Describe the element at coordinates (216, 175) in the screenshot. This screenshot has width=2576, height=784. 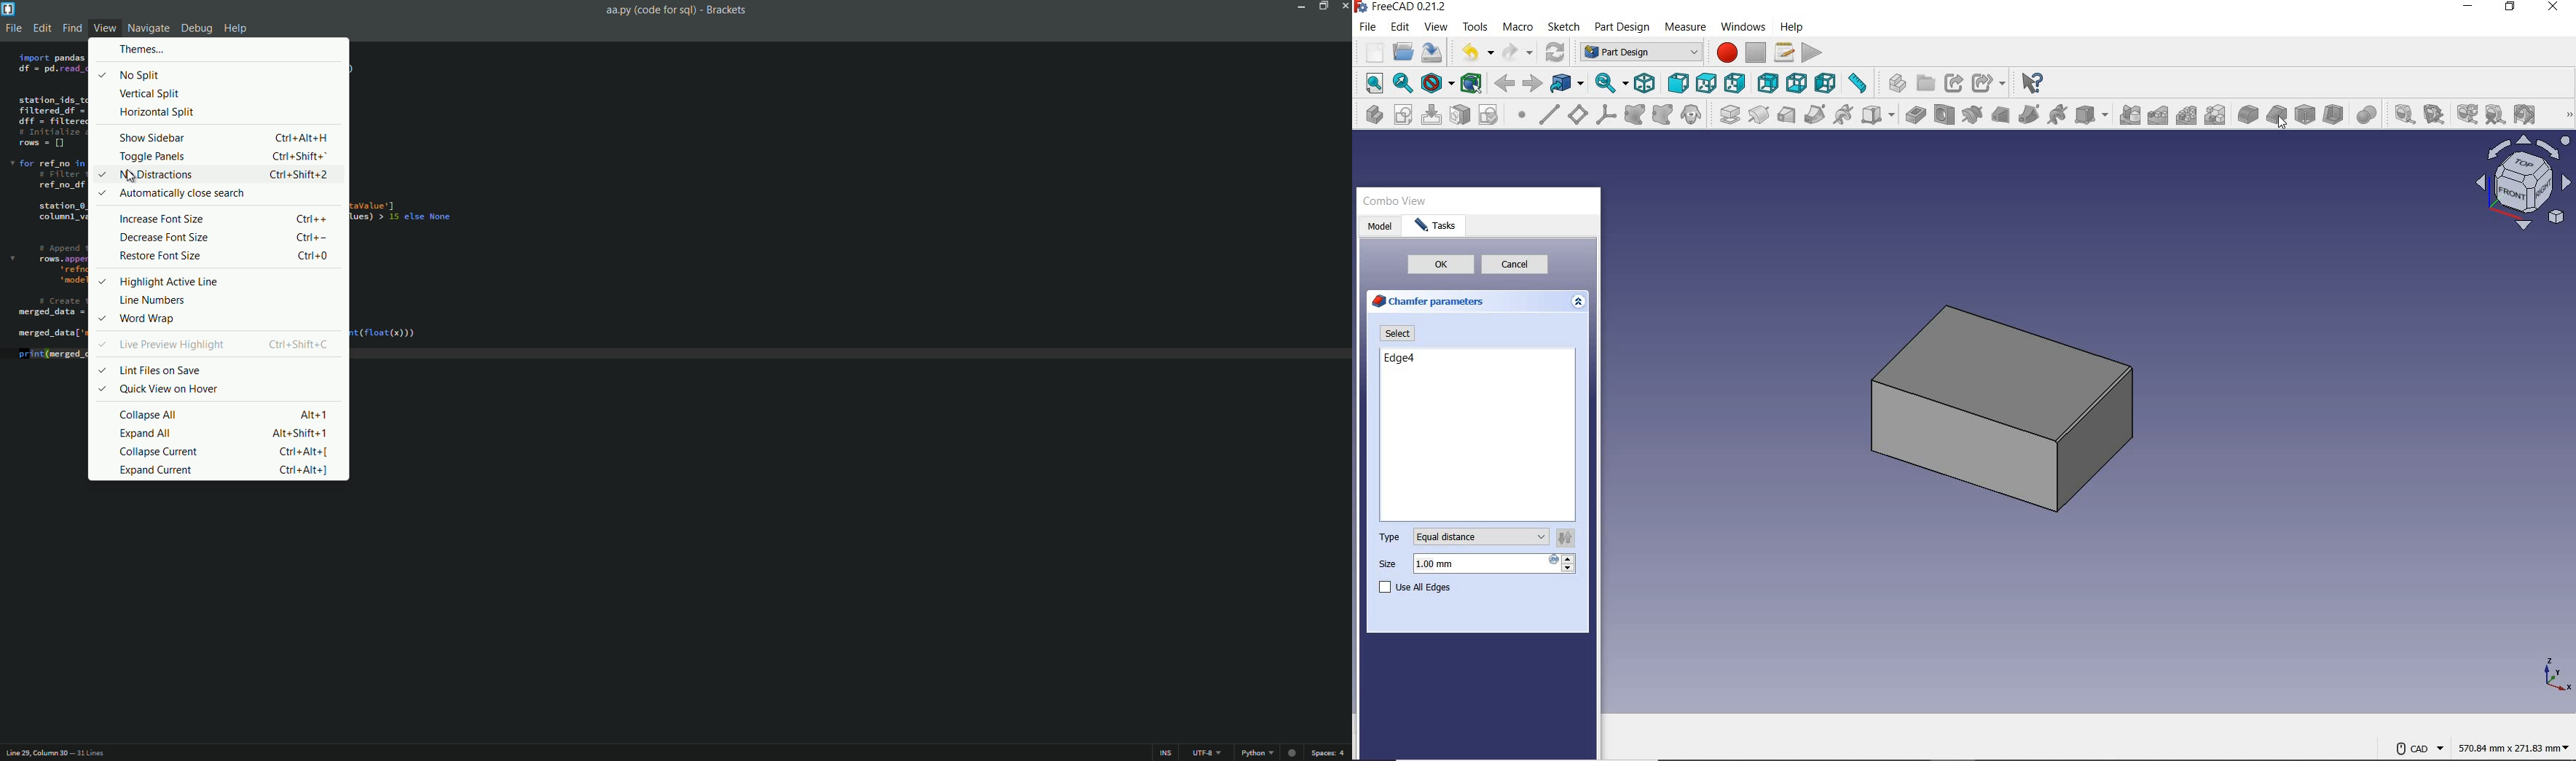
I see `No distractions` at that location.